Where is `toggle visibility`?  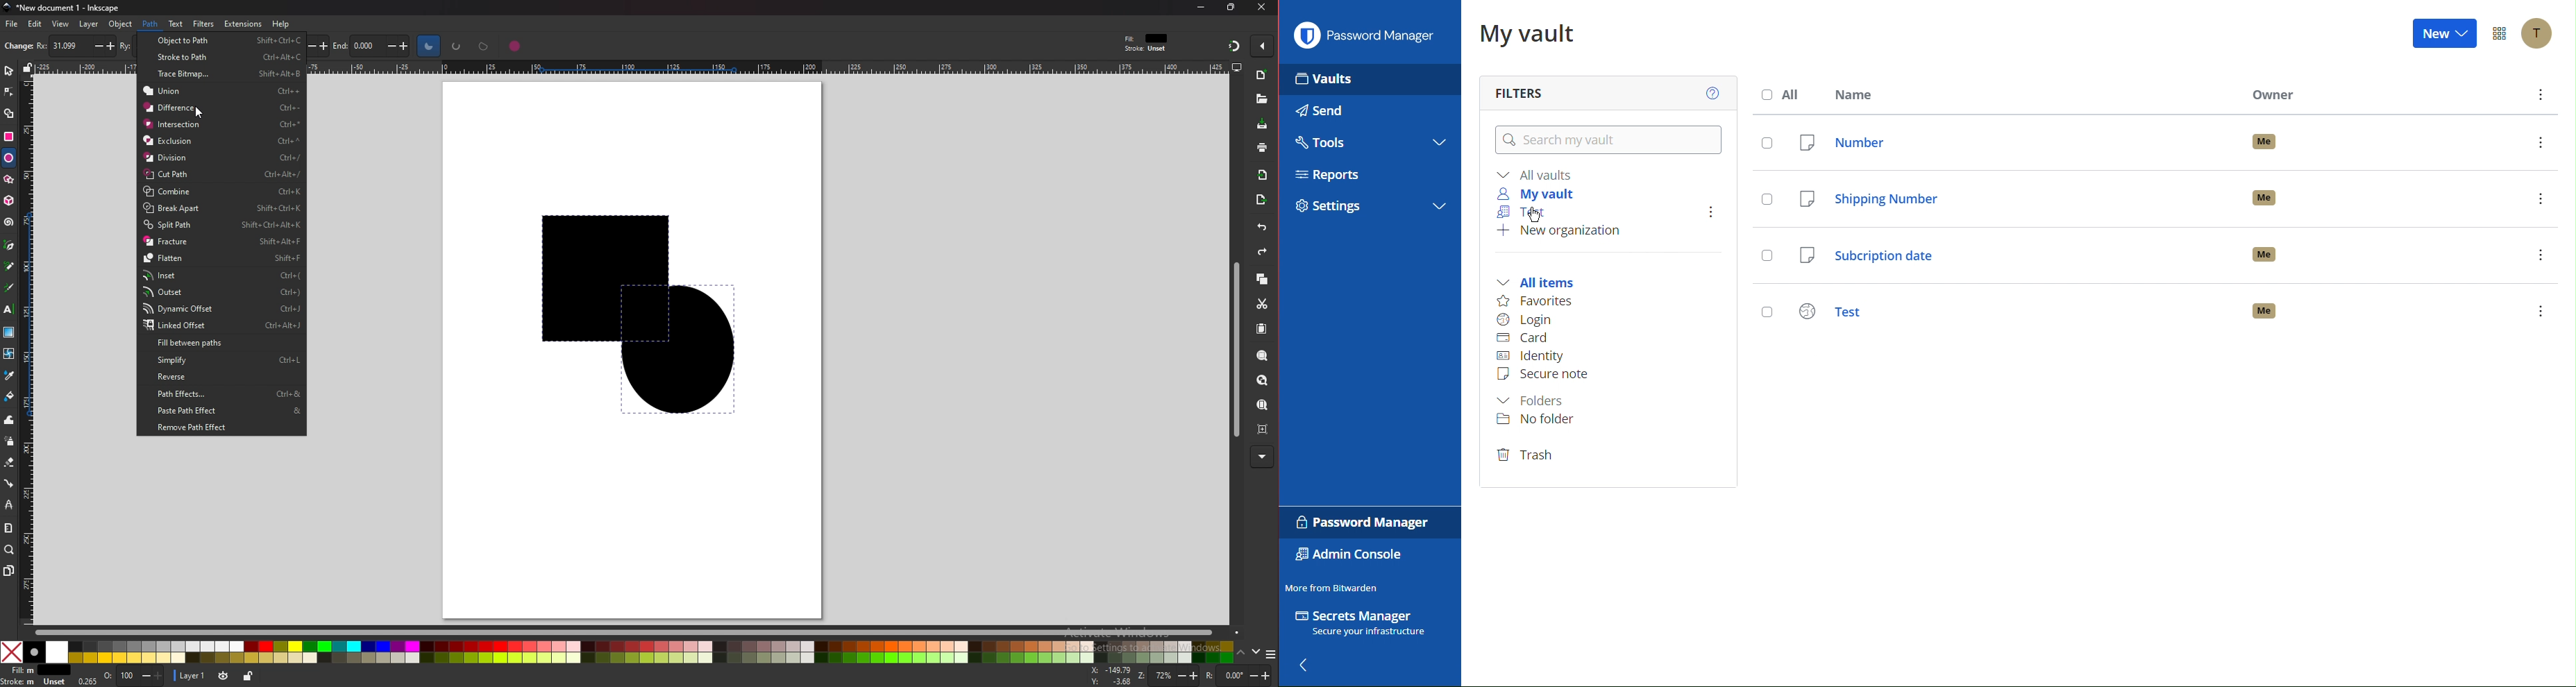 toggle visibility is located at coordinates (222, 676).